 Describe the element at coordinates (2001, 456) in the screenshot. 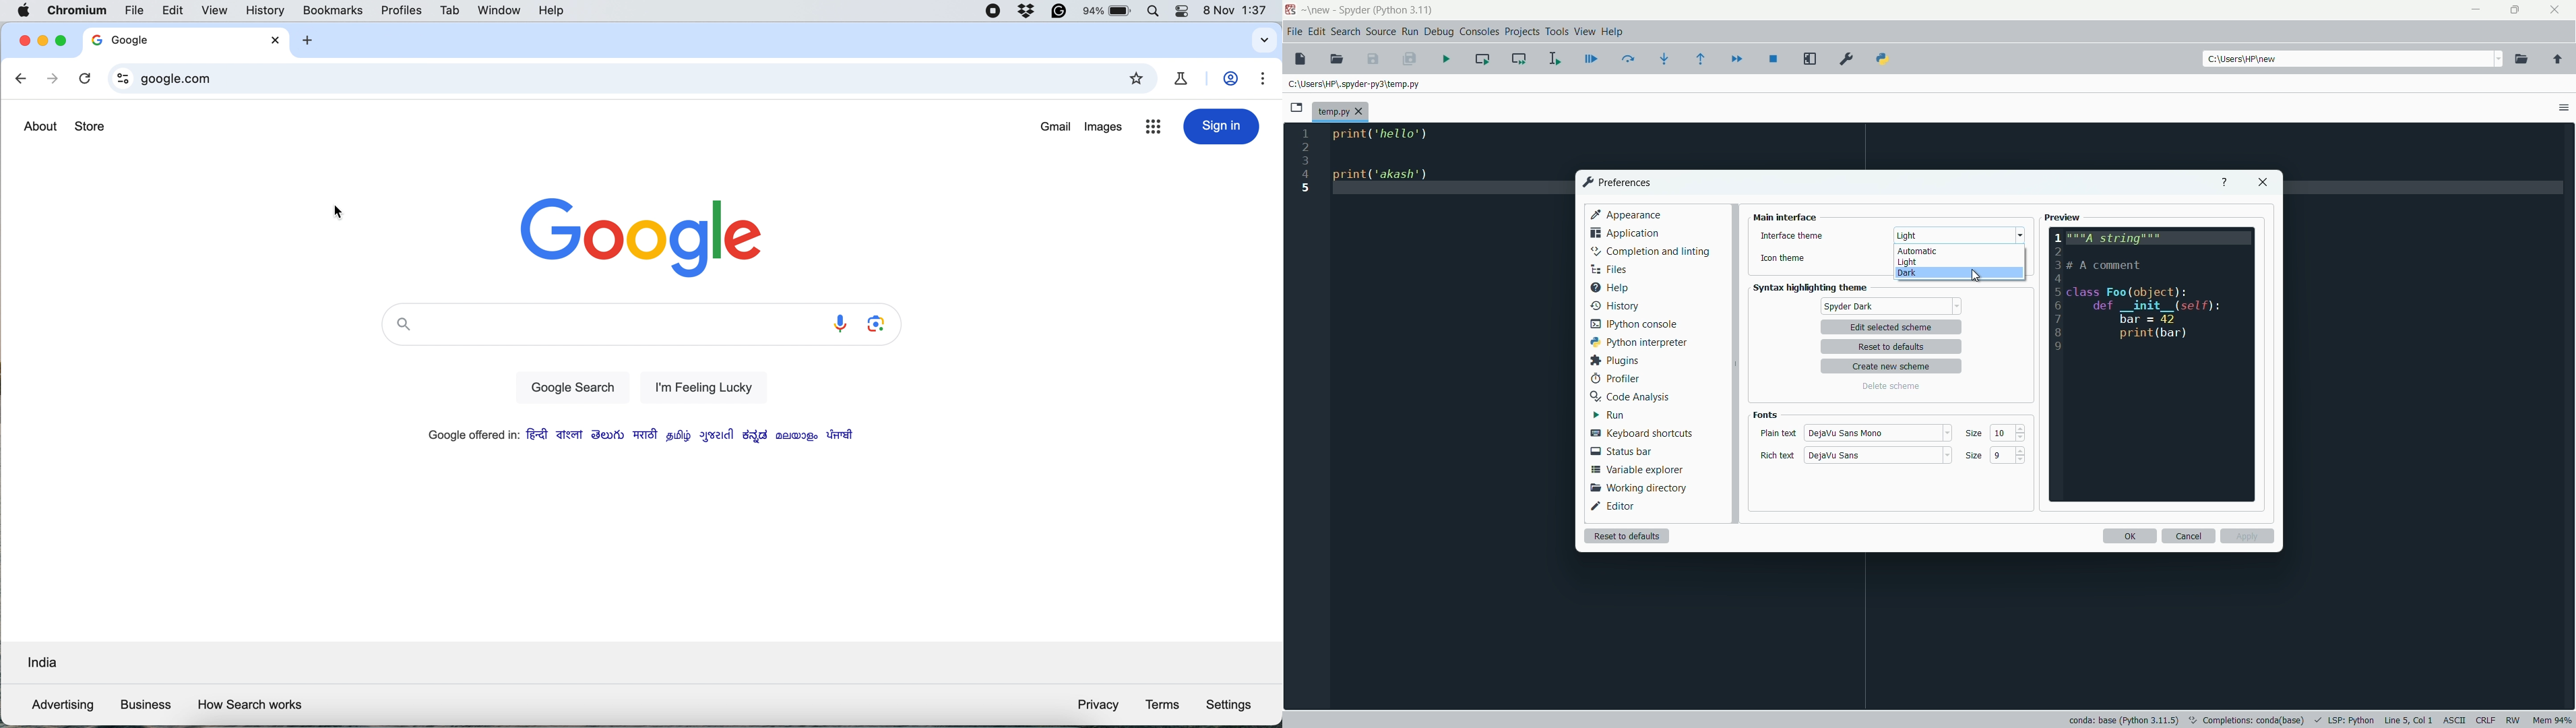

I see `9` at that location.